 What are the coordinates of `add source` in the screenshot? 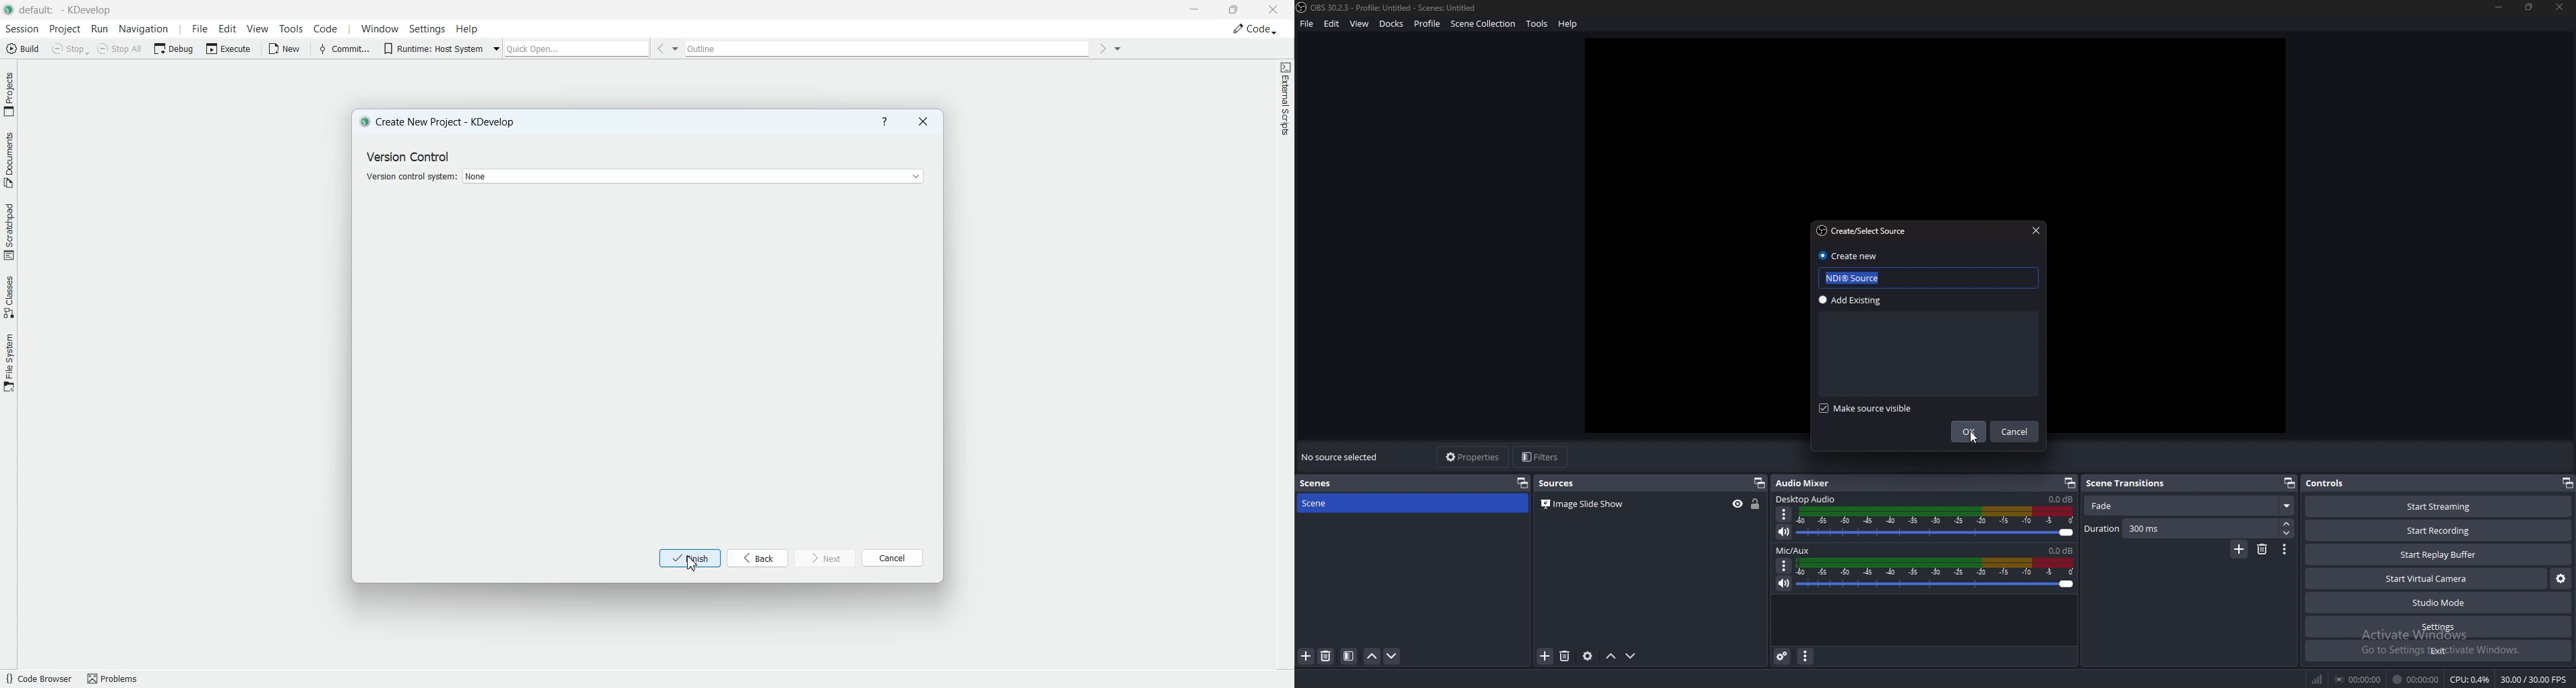 It's located at (1545, 655).